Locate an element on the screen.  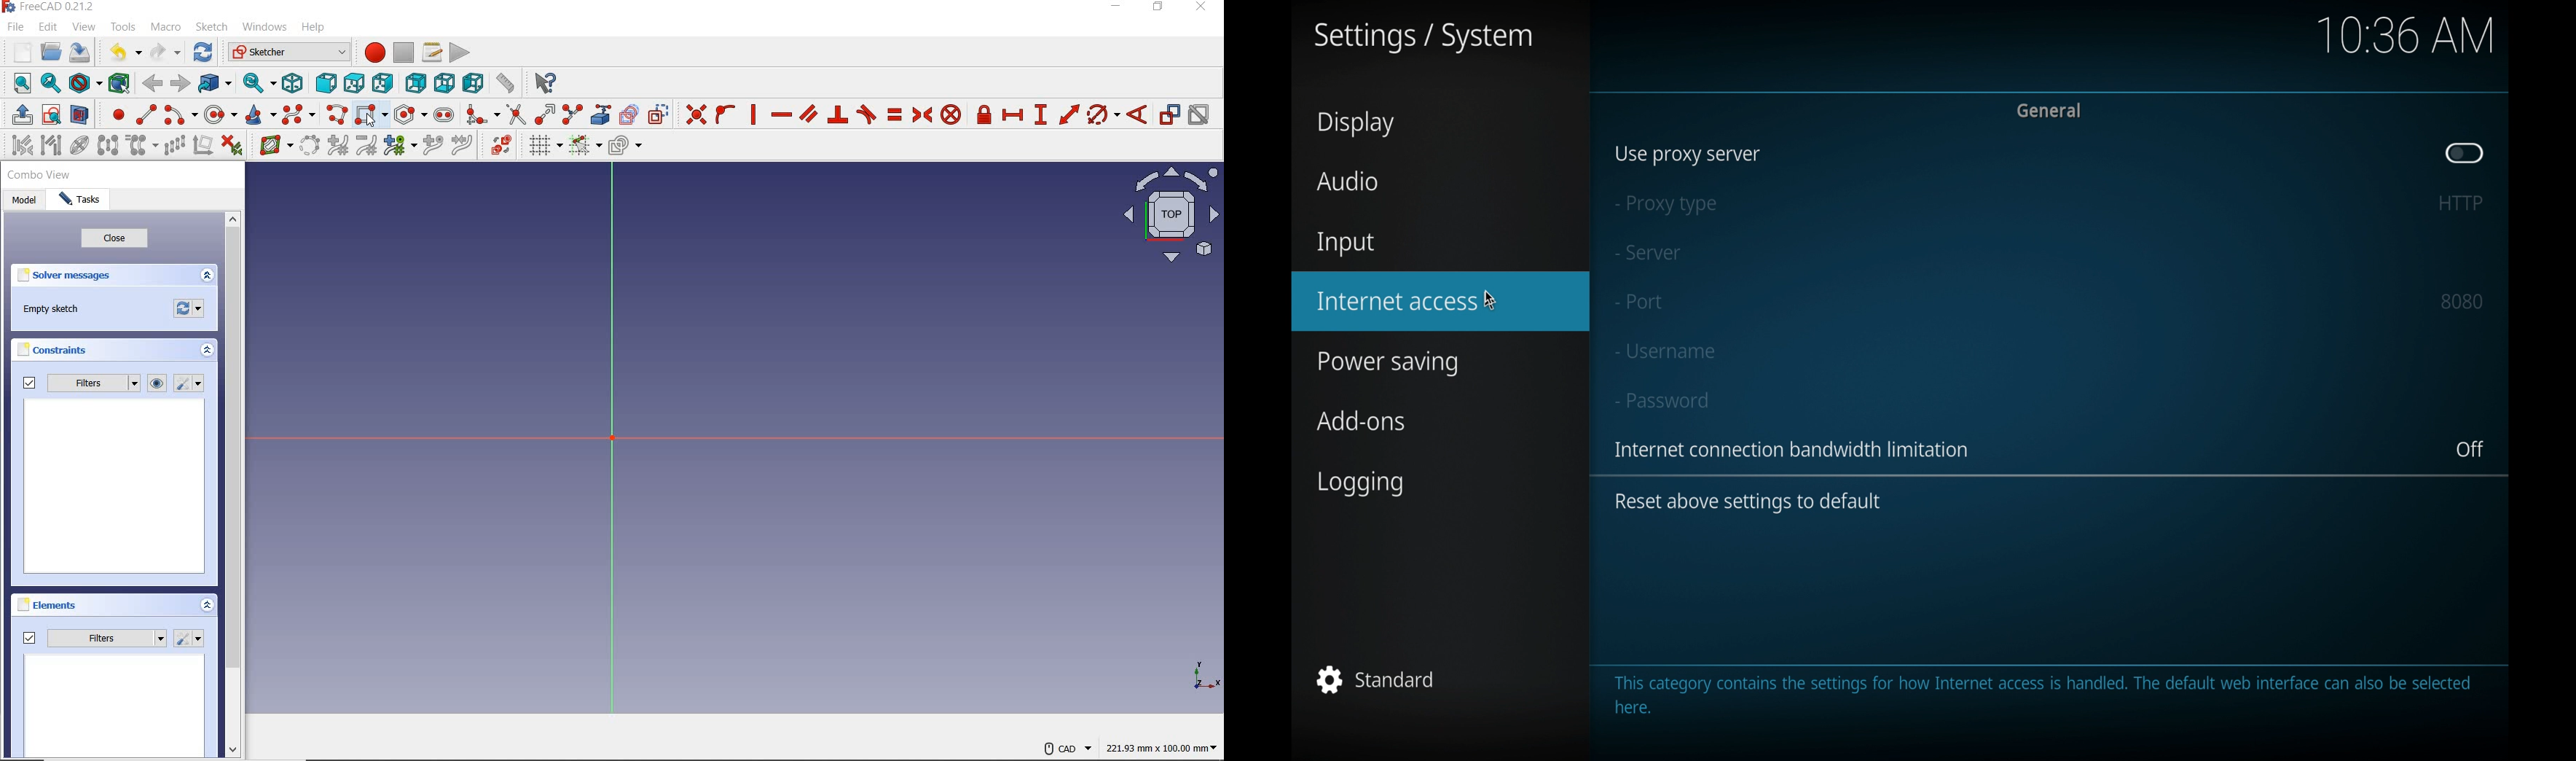
leave sketch is located at coordinates (18, 115).